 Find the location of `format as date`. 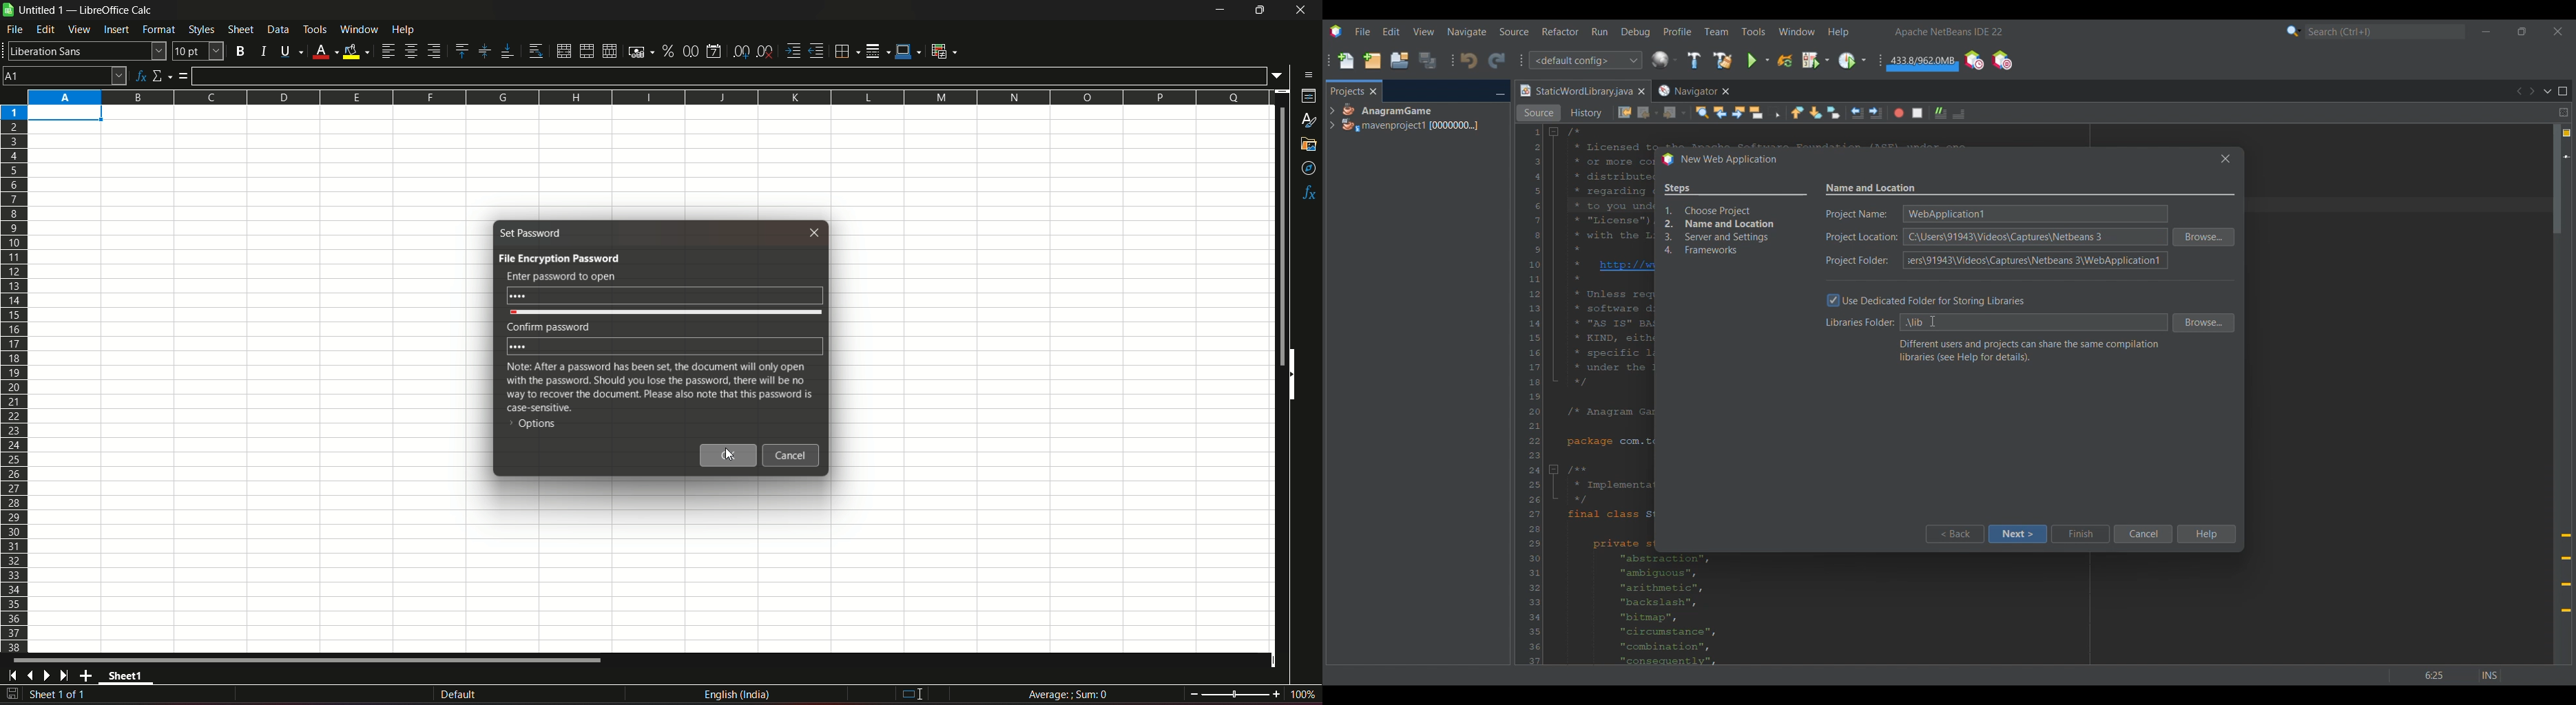

format as date is located at coordinates (716, 50).